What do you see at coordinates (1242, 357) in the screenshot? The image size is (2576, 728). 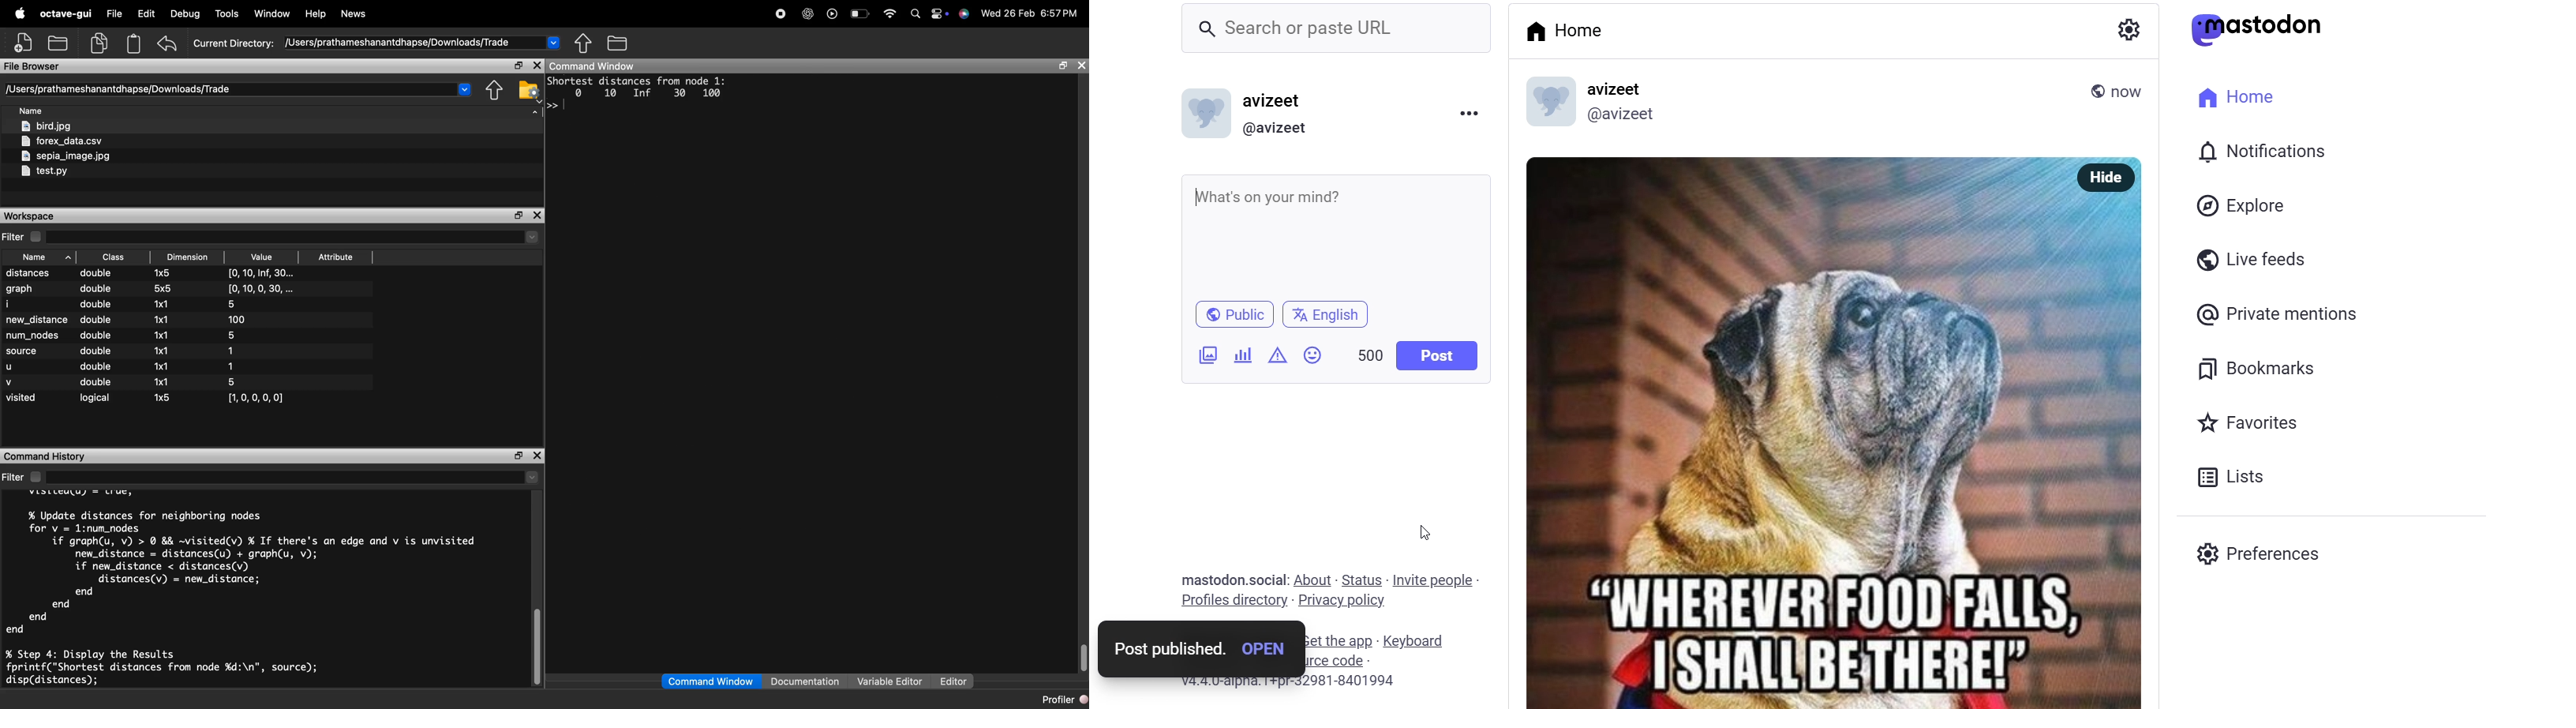 I see `poll` at bounding box center [1242, 357].